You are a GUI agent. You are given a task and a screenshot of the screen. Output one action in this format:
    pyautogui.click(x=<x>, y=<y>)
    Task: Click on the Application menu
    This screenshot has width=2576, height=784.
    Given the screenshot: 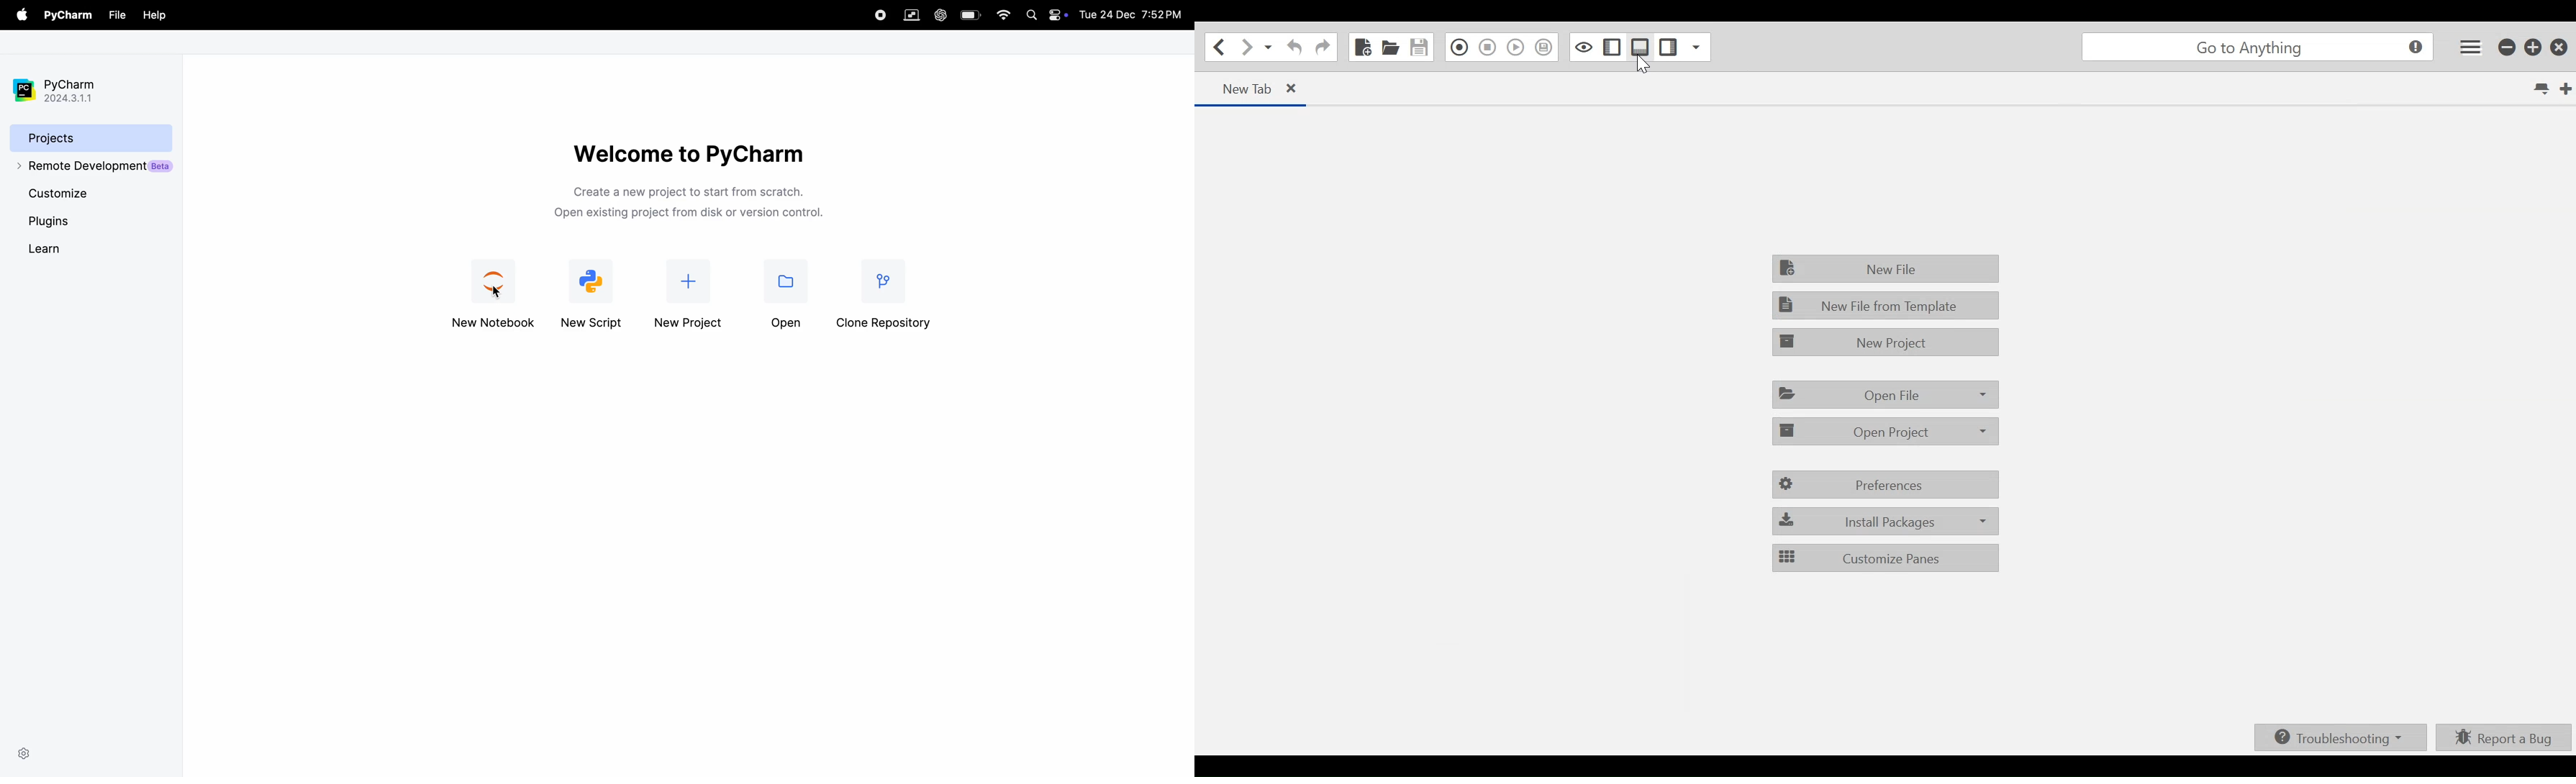 What is the action you would take?
    pyautogui.click(x=2469, y=45)
    